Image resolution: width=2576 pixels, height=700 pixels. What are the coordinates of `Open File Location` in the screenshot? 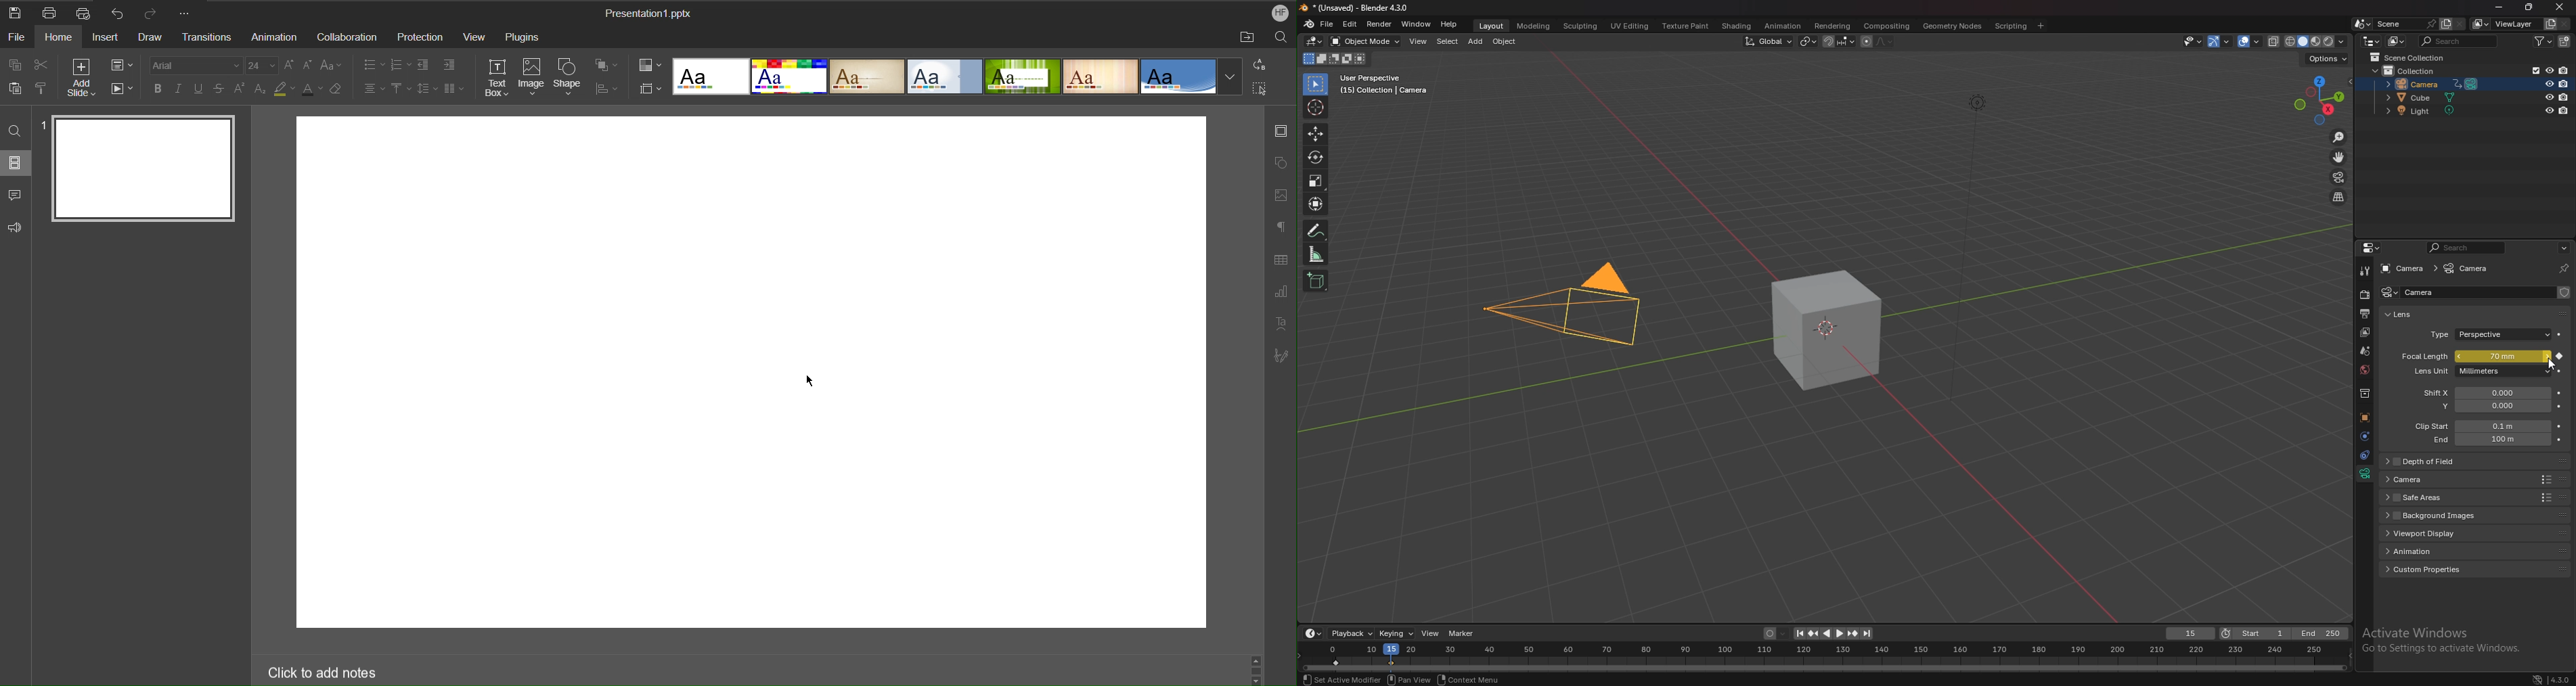 It's located at (1242, 39).